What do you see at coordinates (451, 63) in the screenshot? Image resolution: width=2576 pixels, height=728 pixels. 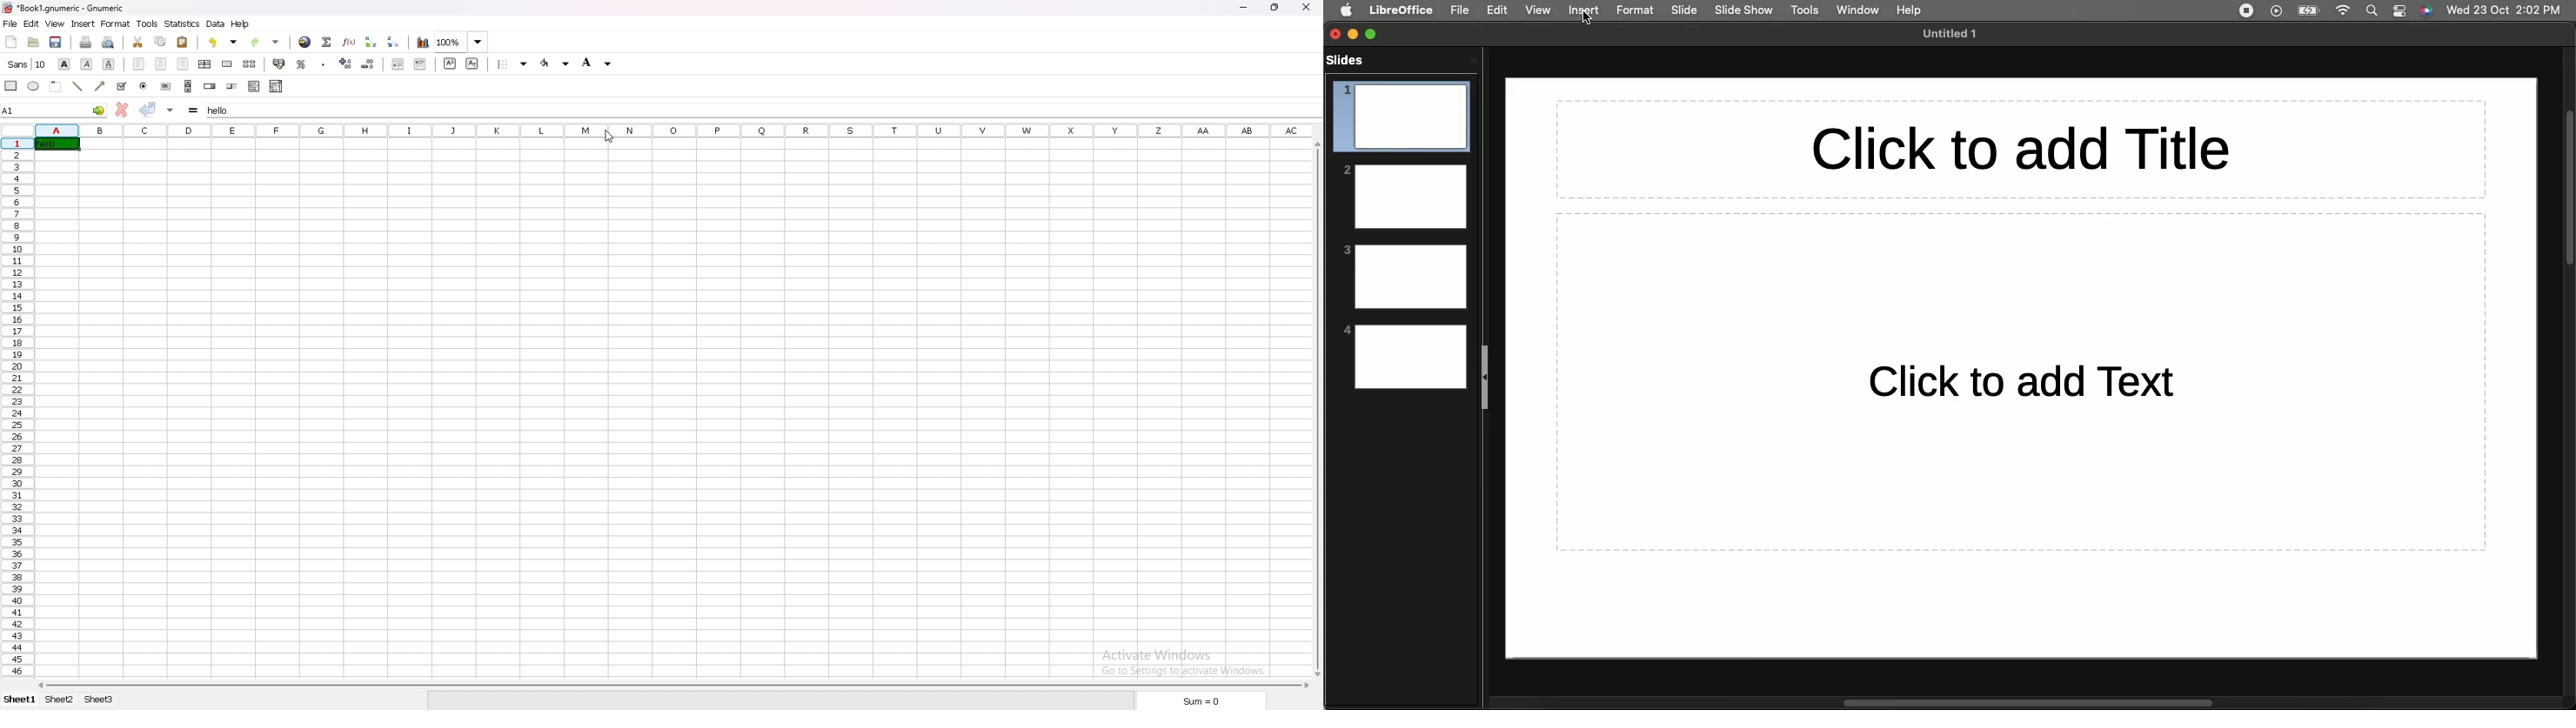 I see `superscript` at bounding box center [451, 63].